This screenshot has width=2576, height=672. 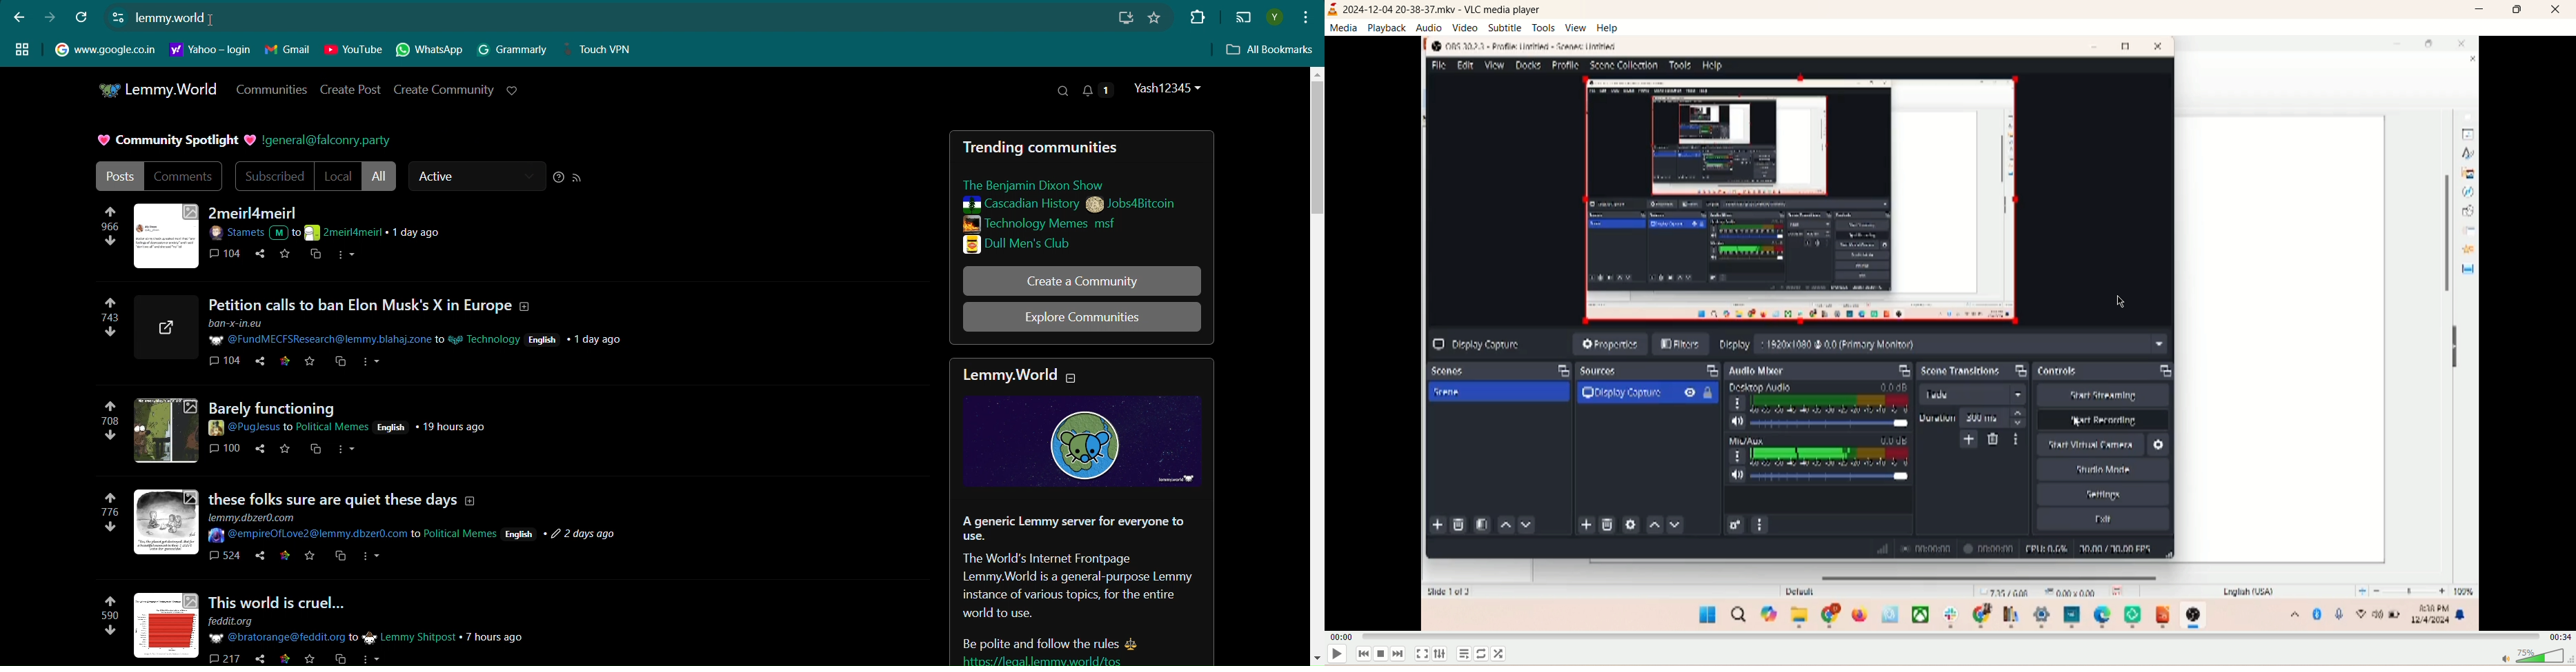 I want to click on more, so click(x=347, y=452).